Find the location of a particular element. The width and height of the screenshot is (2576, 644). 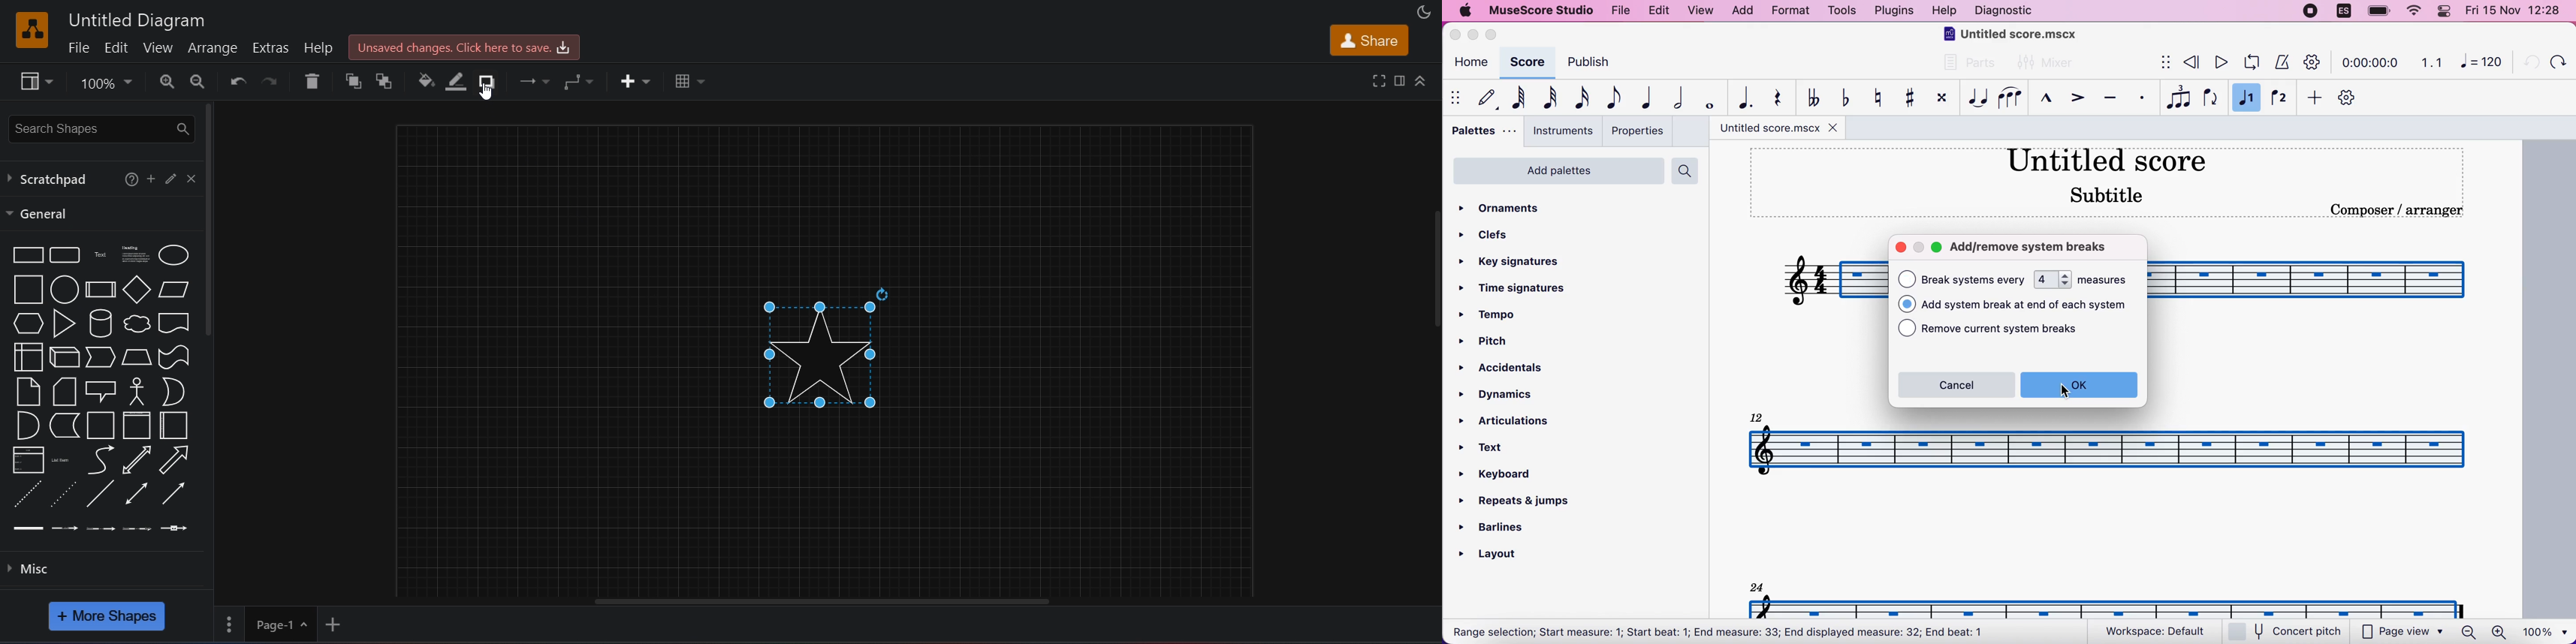

articulations is located at coordinates (1512, 419).